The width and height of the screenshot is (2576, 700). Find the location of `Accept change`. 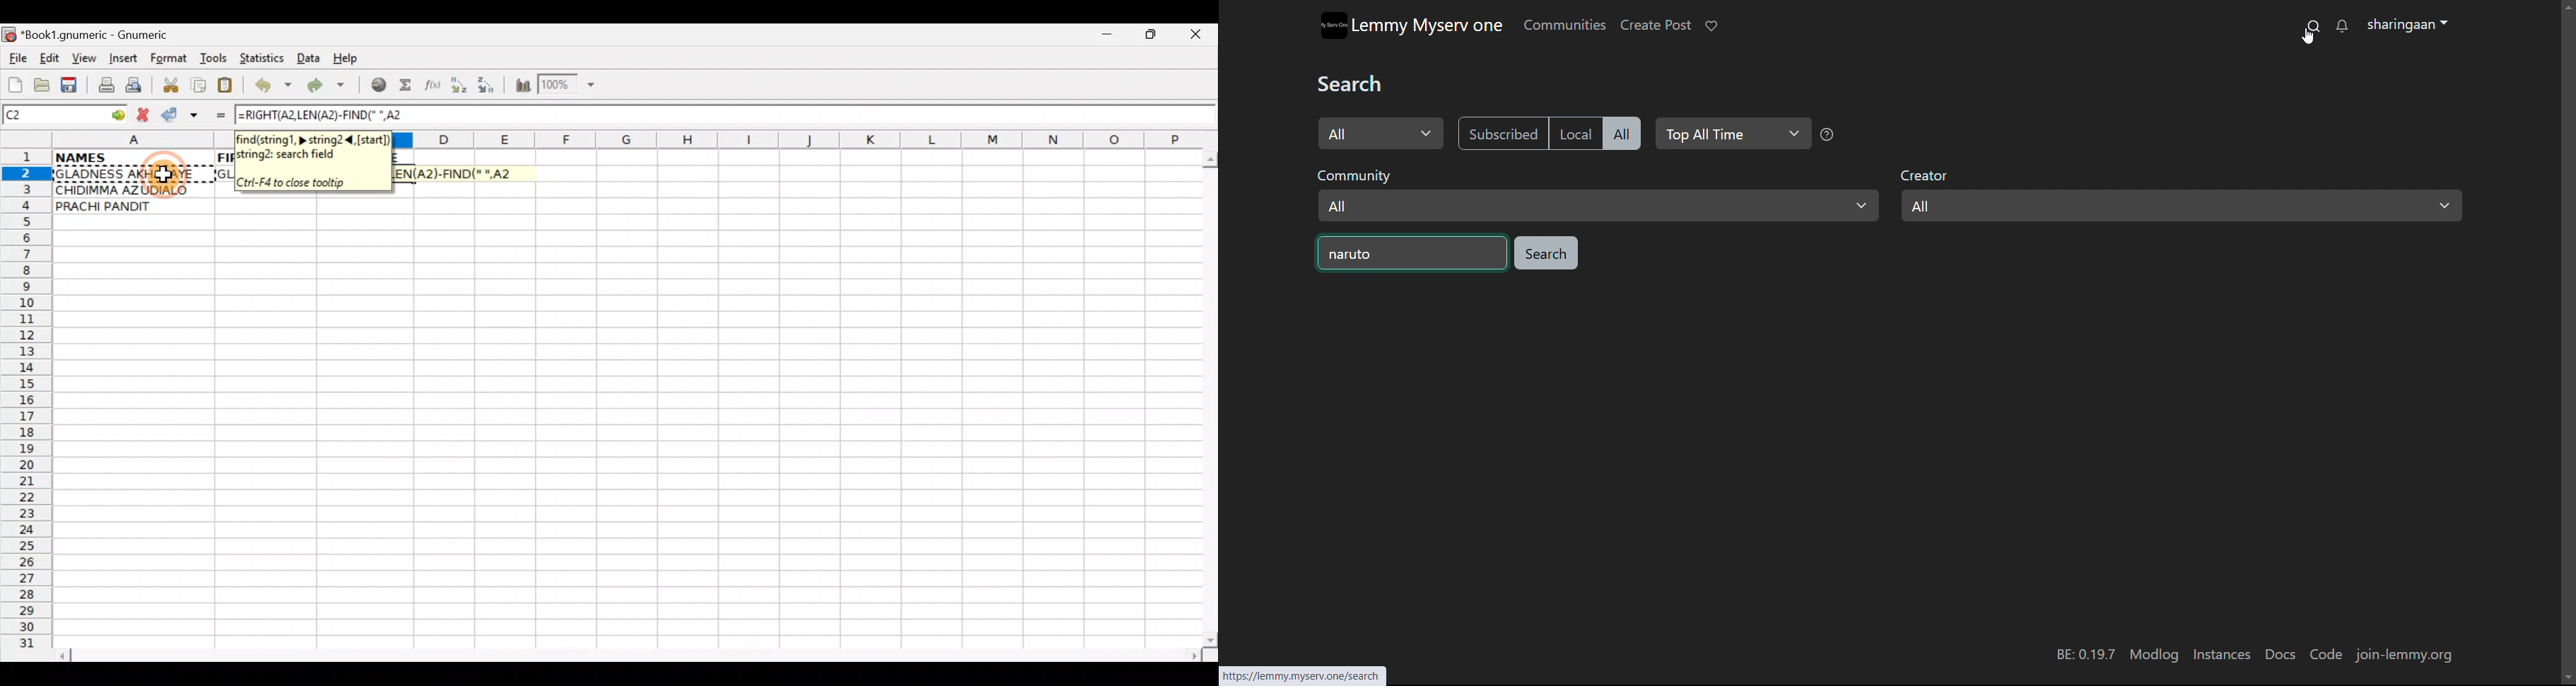

Accept change is located at coordinates (182, 115).